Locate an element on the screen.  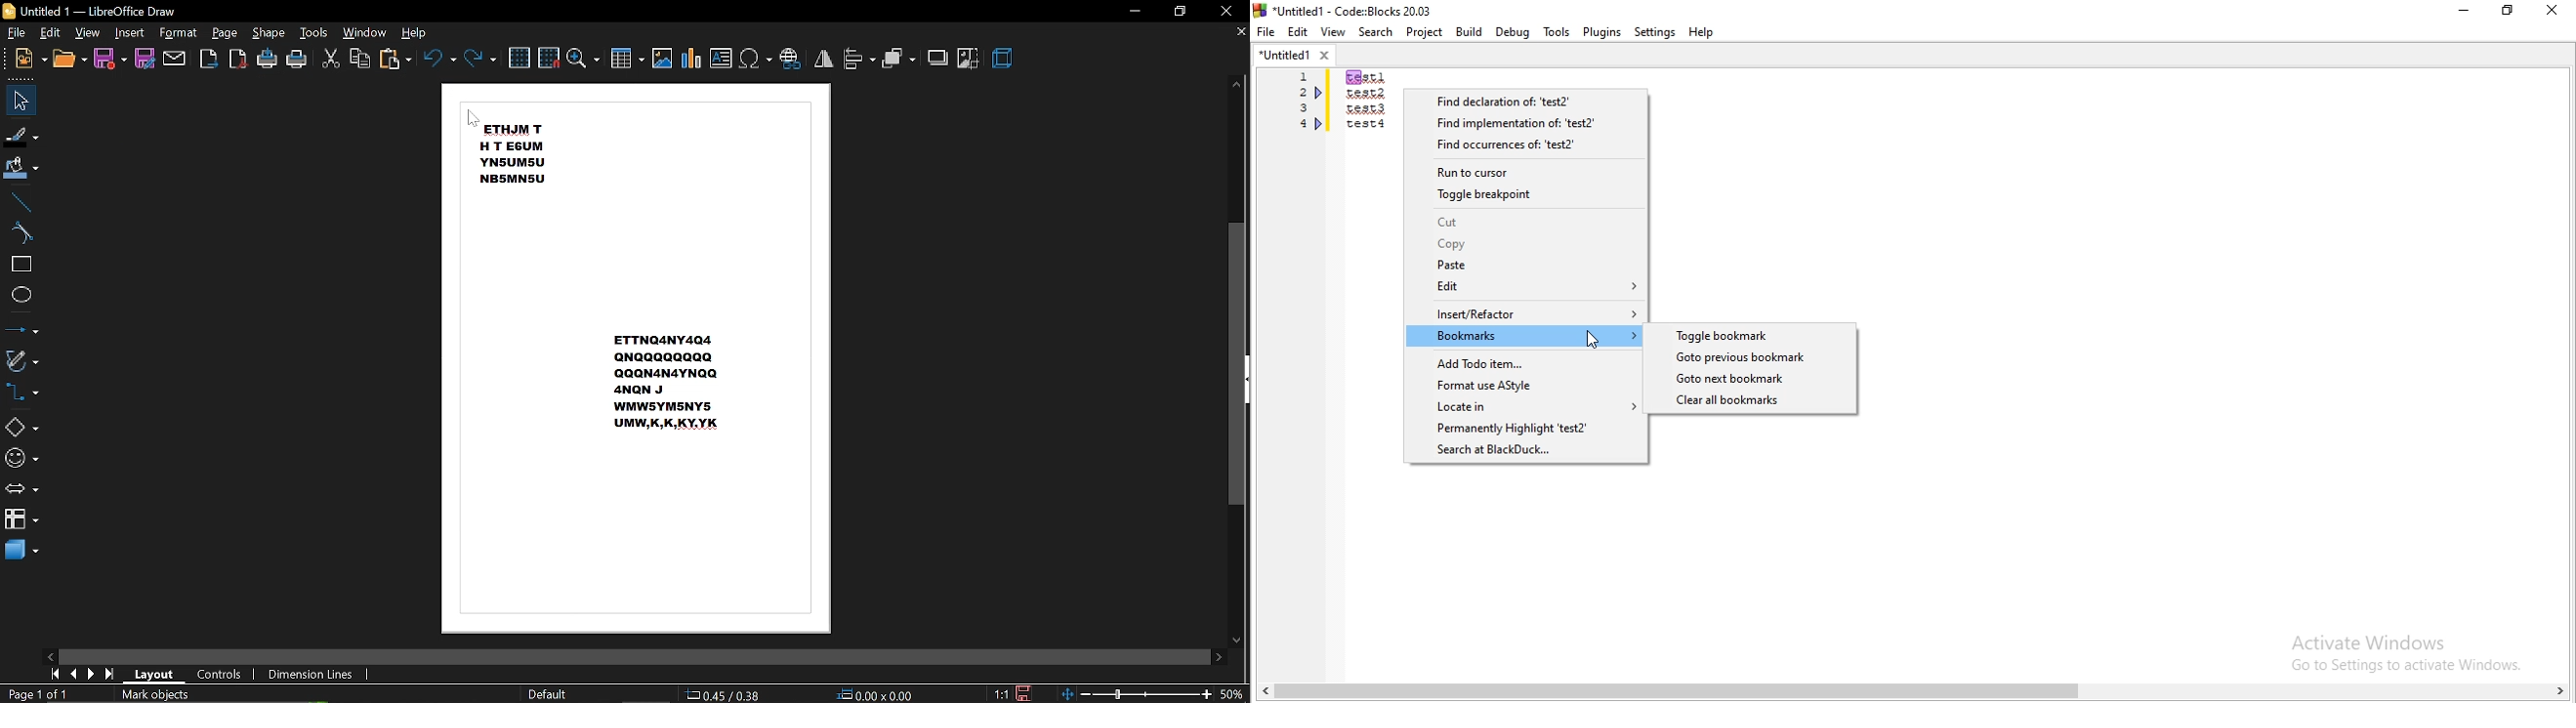
insert chart is located at coordinates (691, 59).